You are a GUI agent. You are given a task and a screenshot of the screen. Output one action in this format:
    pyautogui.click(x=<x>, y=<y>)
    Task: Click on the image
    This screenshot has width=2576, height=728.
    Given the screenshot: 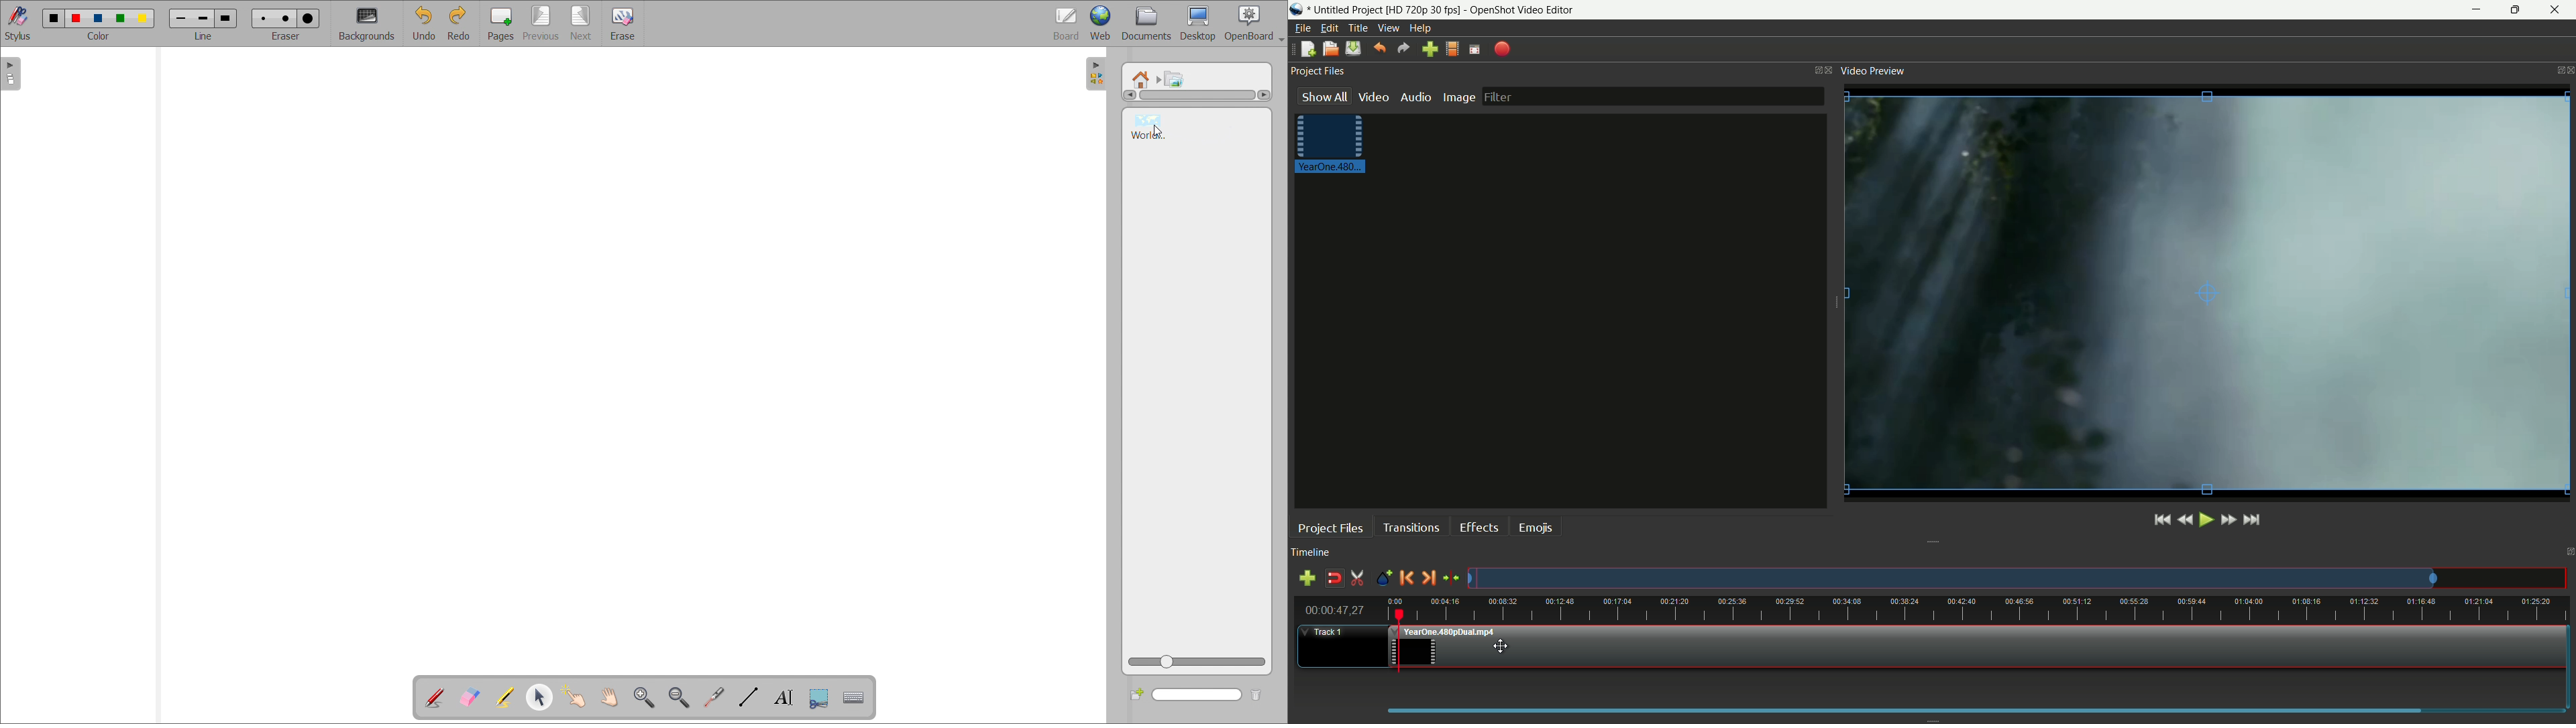 What is the action you would take?
    pyautogui.click(x=1458, y=98)
    